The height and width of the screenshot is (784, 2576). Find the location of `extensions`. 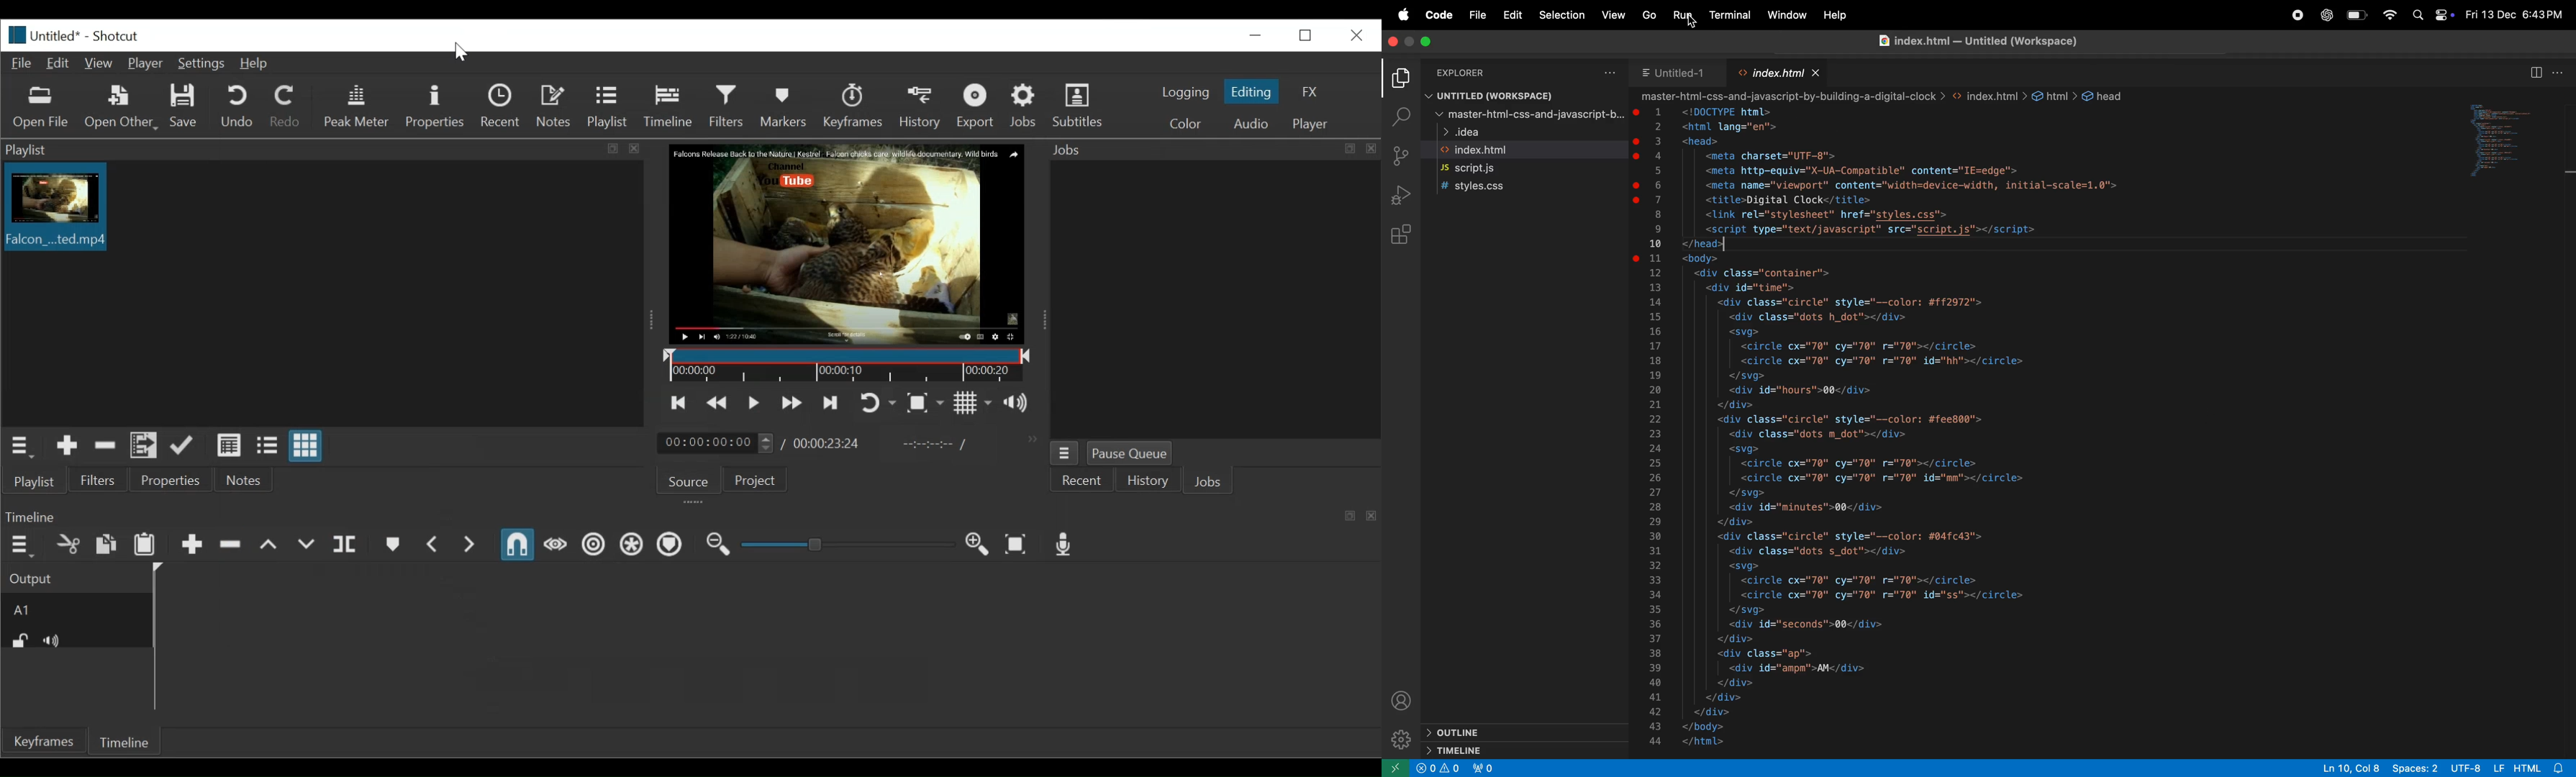

extensions is located at coordinates (1400, 237).